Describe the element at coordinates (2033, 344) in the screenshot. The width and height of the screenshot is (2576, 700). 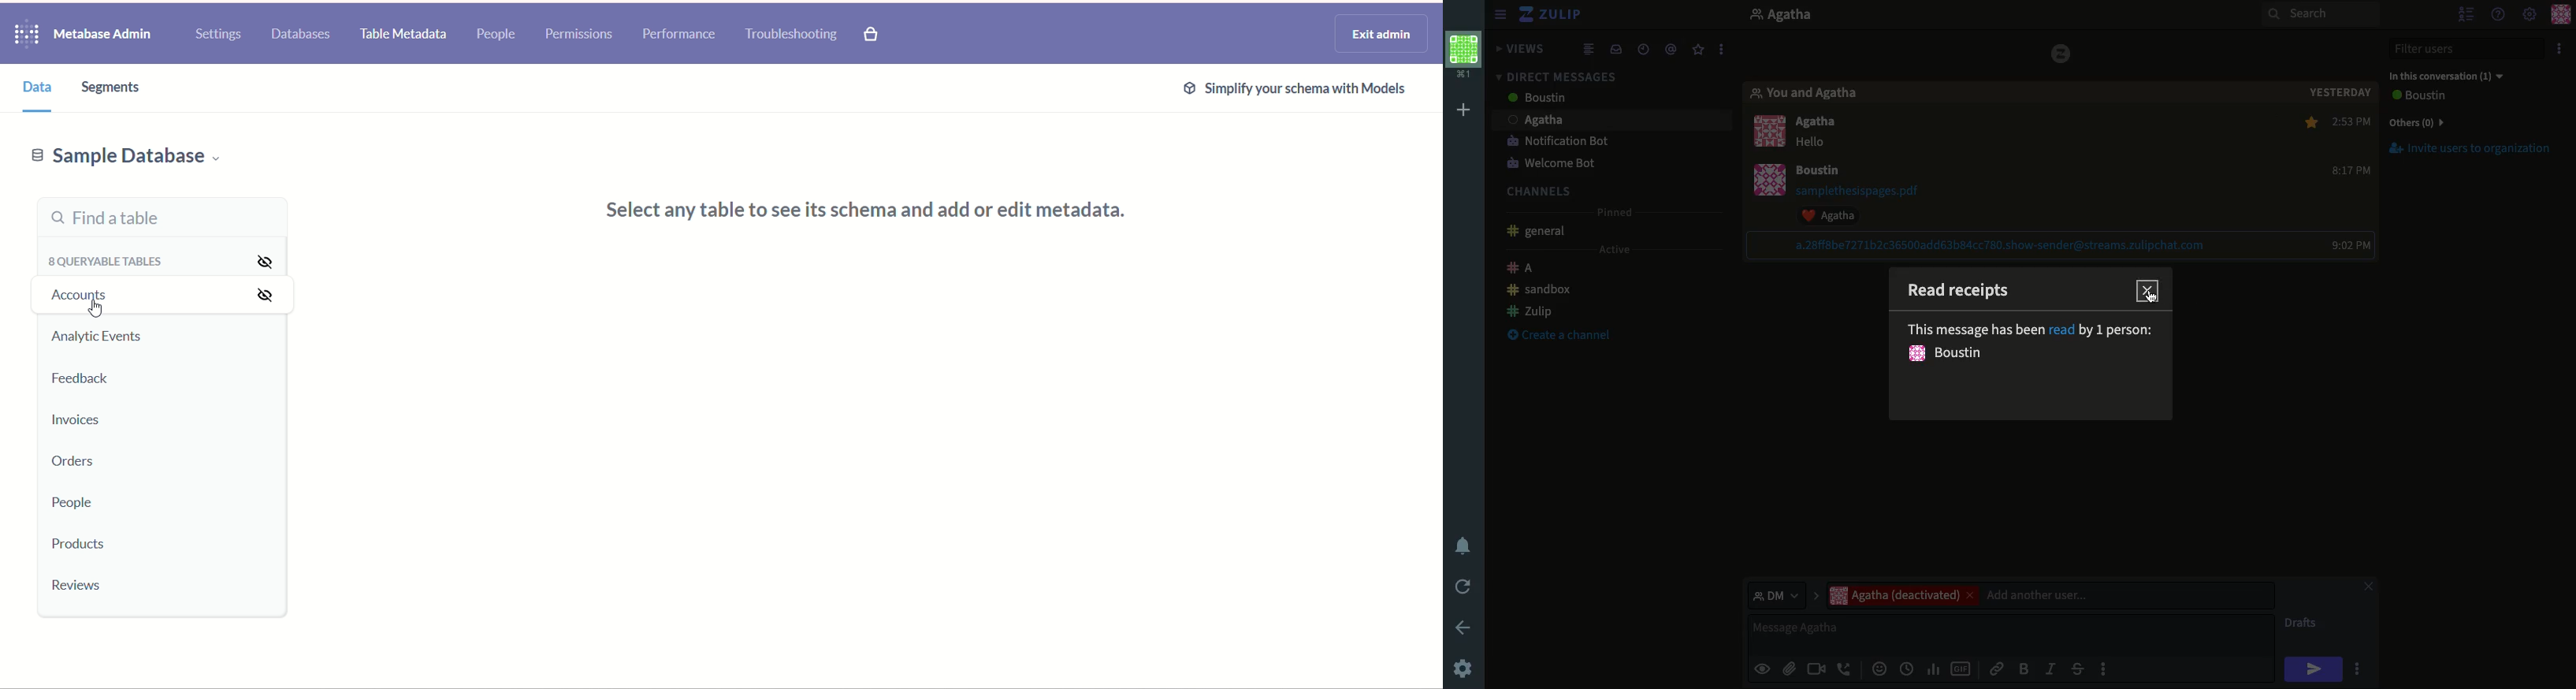
I see `Status` at that location.